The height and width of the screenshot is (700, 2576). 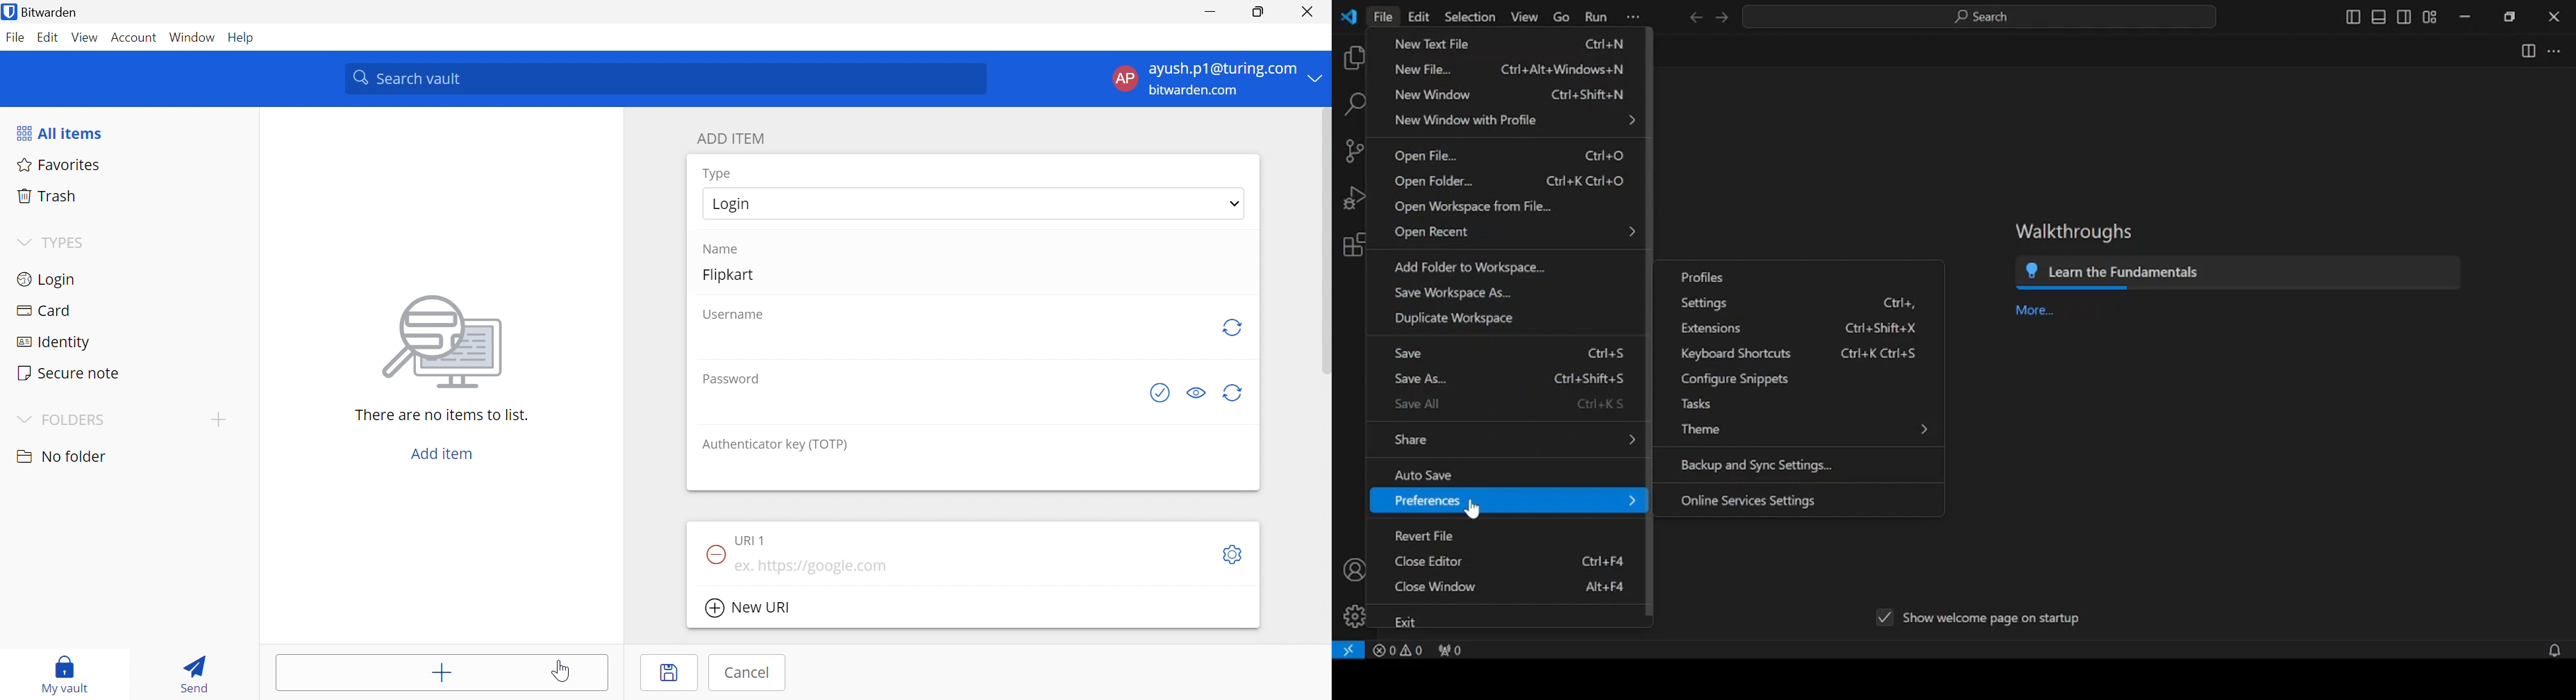 What do you see at coordinates (83, 37) in the screenshot?
I see `View` at bounding box center [83, 37].